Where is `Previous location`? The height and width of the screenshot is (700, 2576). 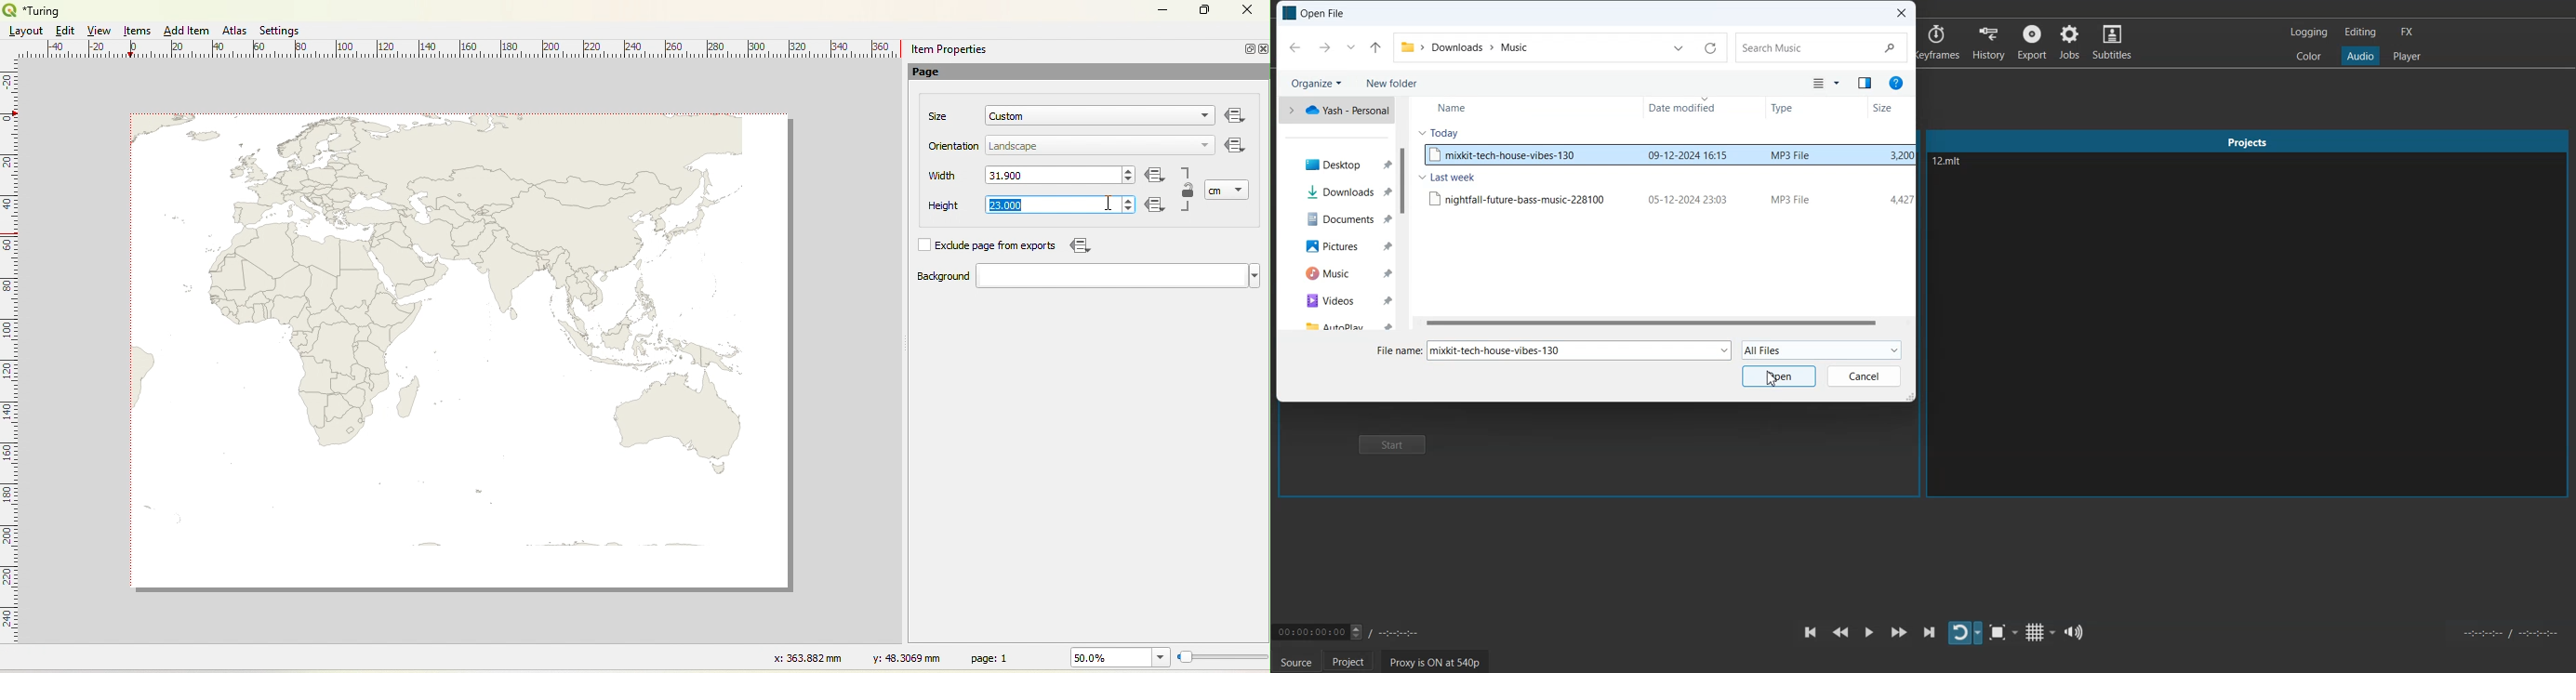
Previous location is located at coordinates (1679, 48).